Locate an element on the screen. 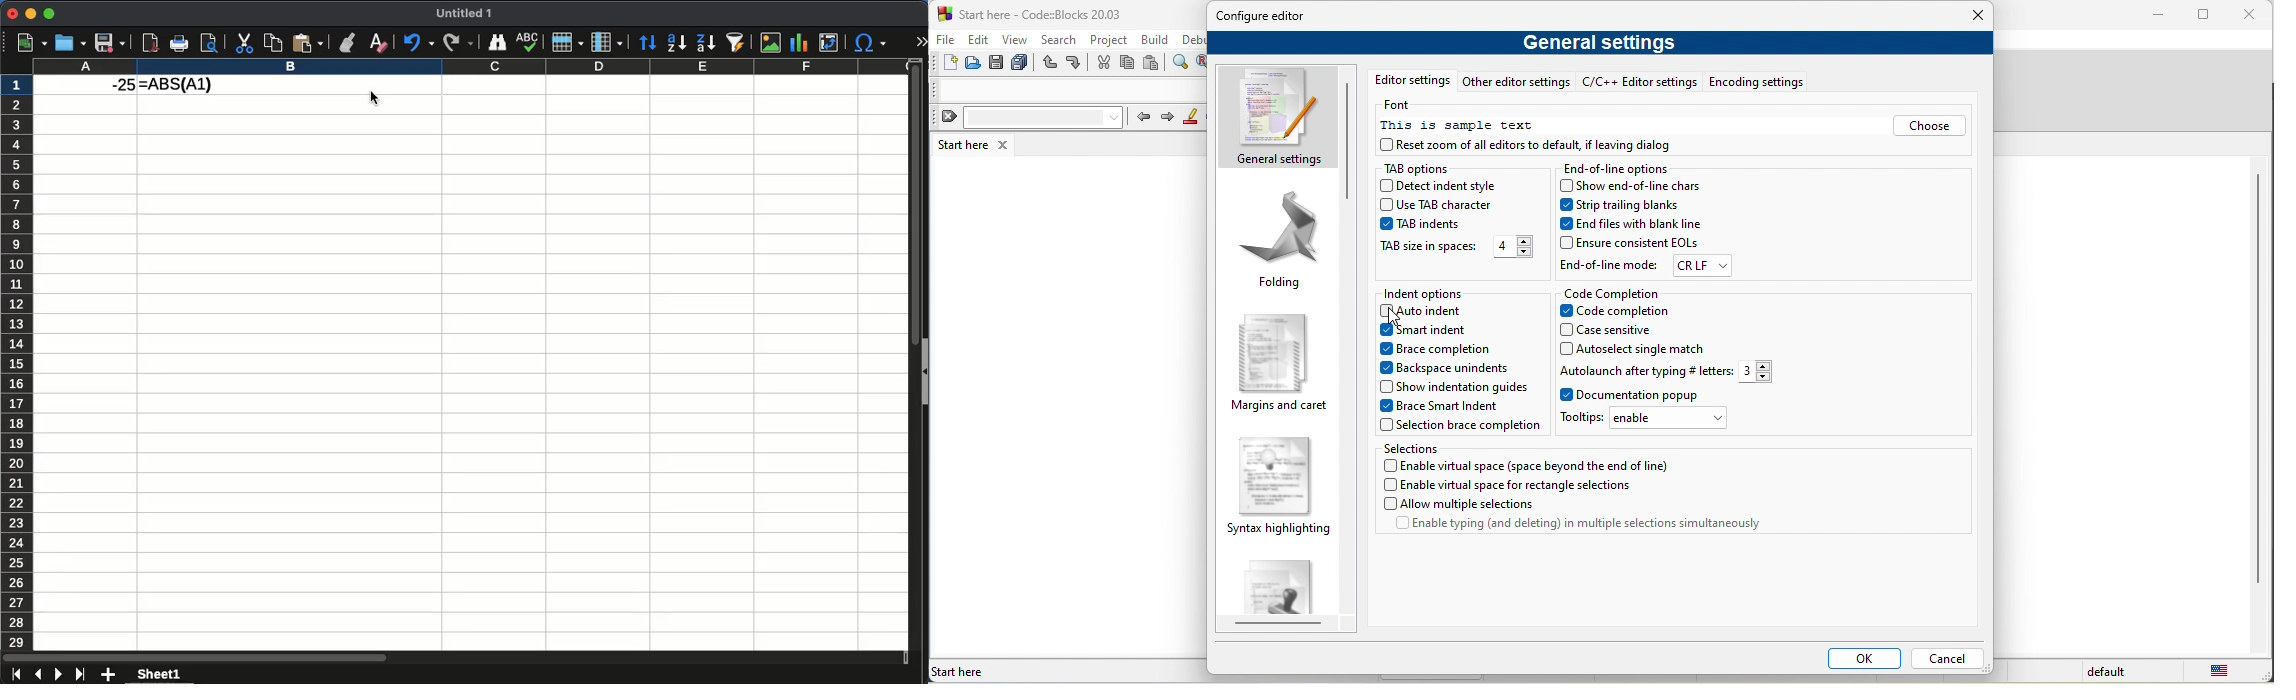  smart indent is located at coordinates (1439, 332).